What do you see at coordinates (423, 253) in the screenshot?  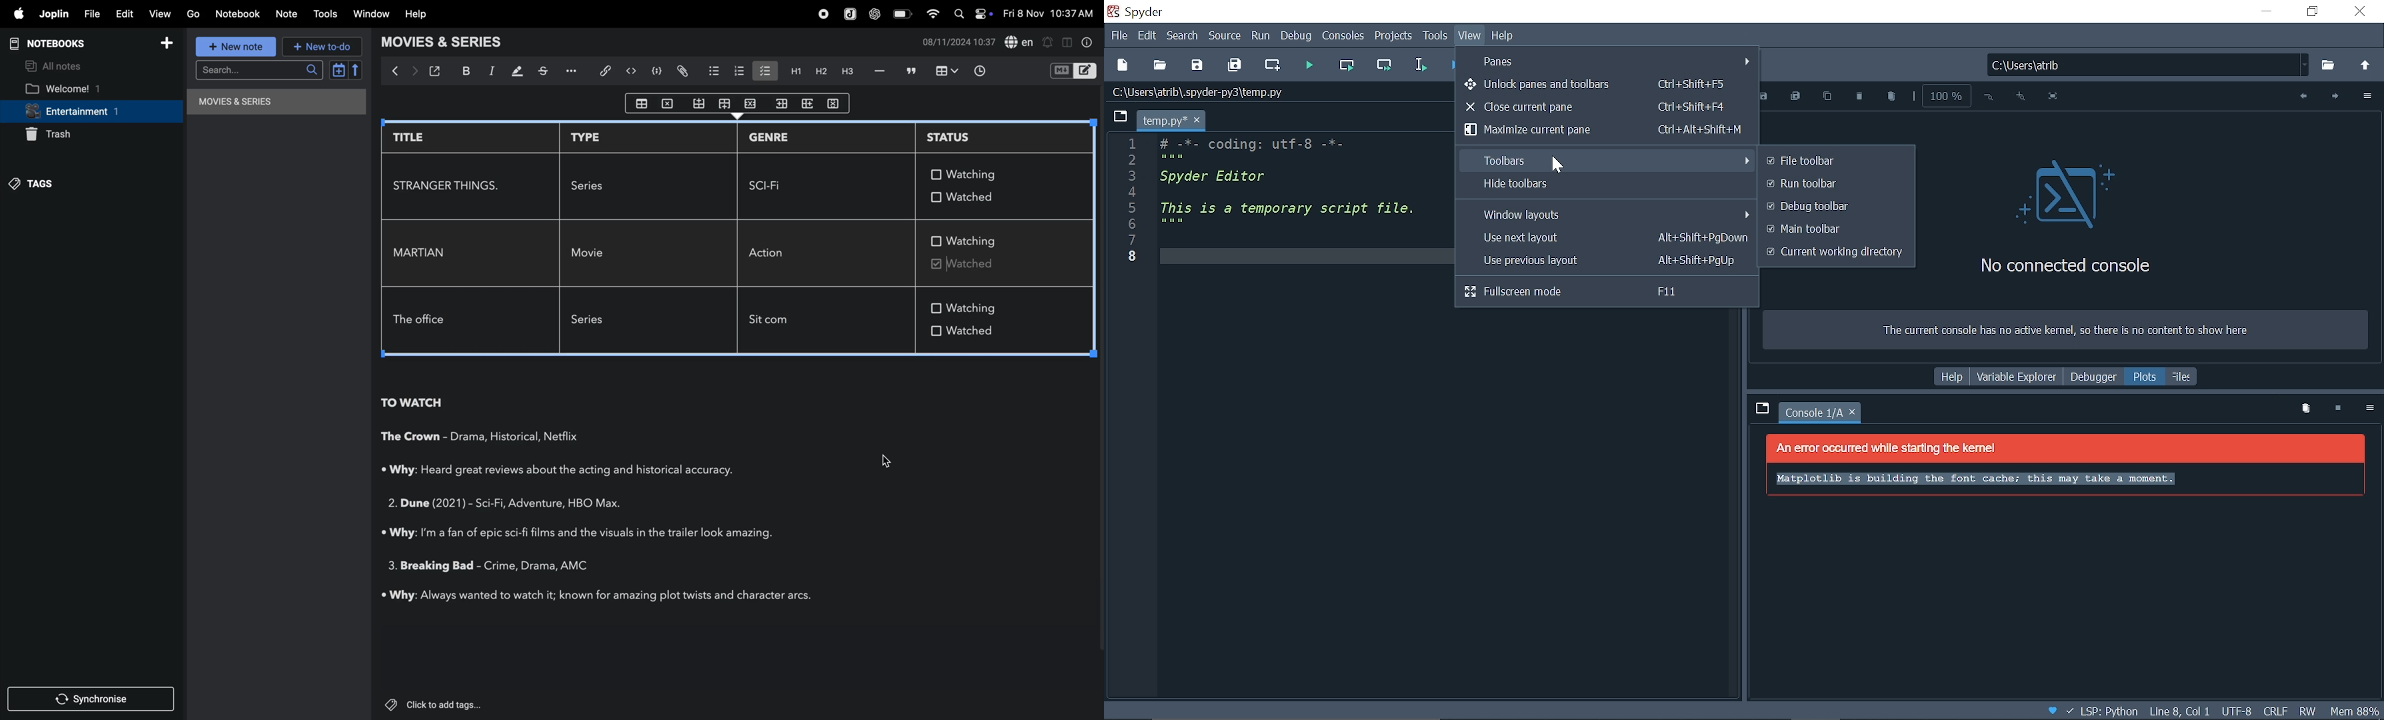 I see `martian` at bounding box center [423, 253].